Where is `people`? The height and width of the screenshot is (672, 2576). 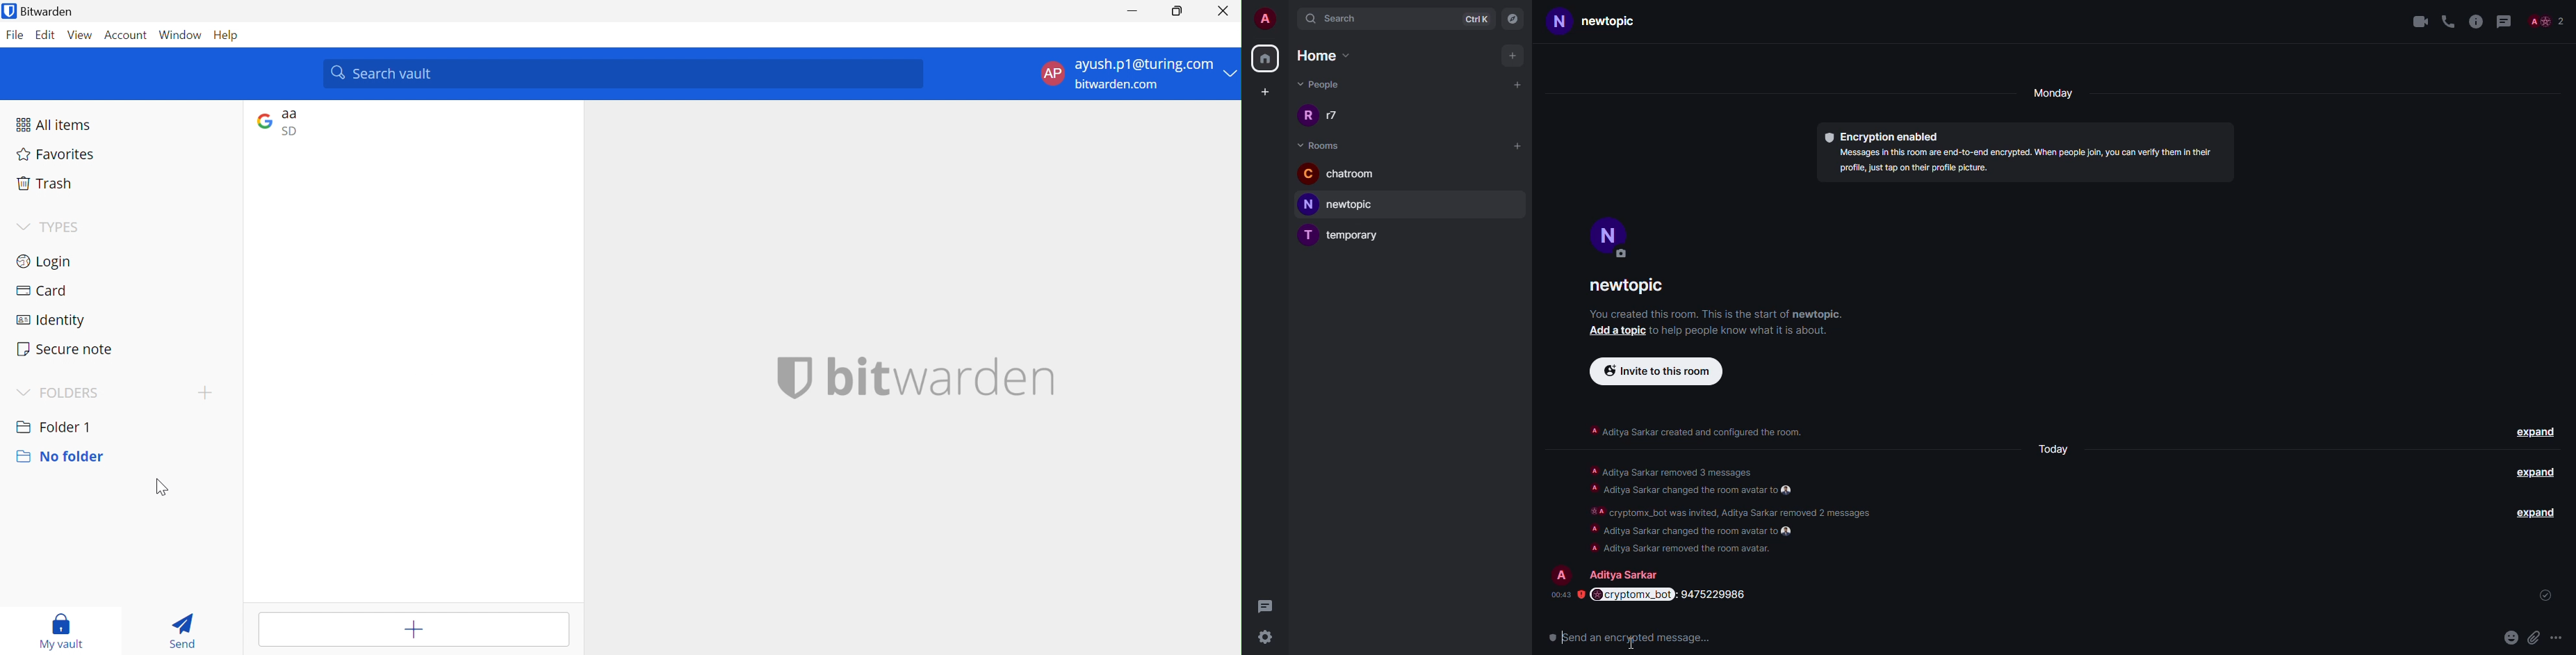
people is located at coordinates (1321, 84).